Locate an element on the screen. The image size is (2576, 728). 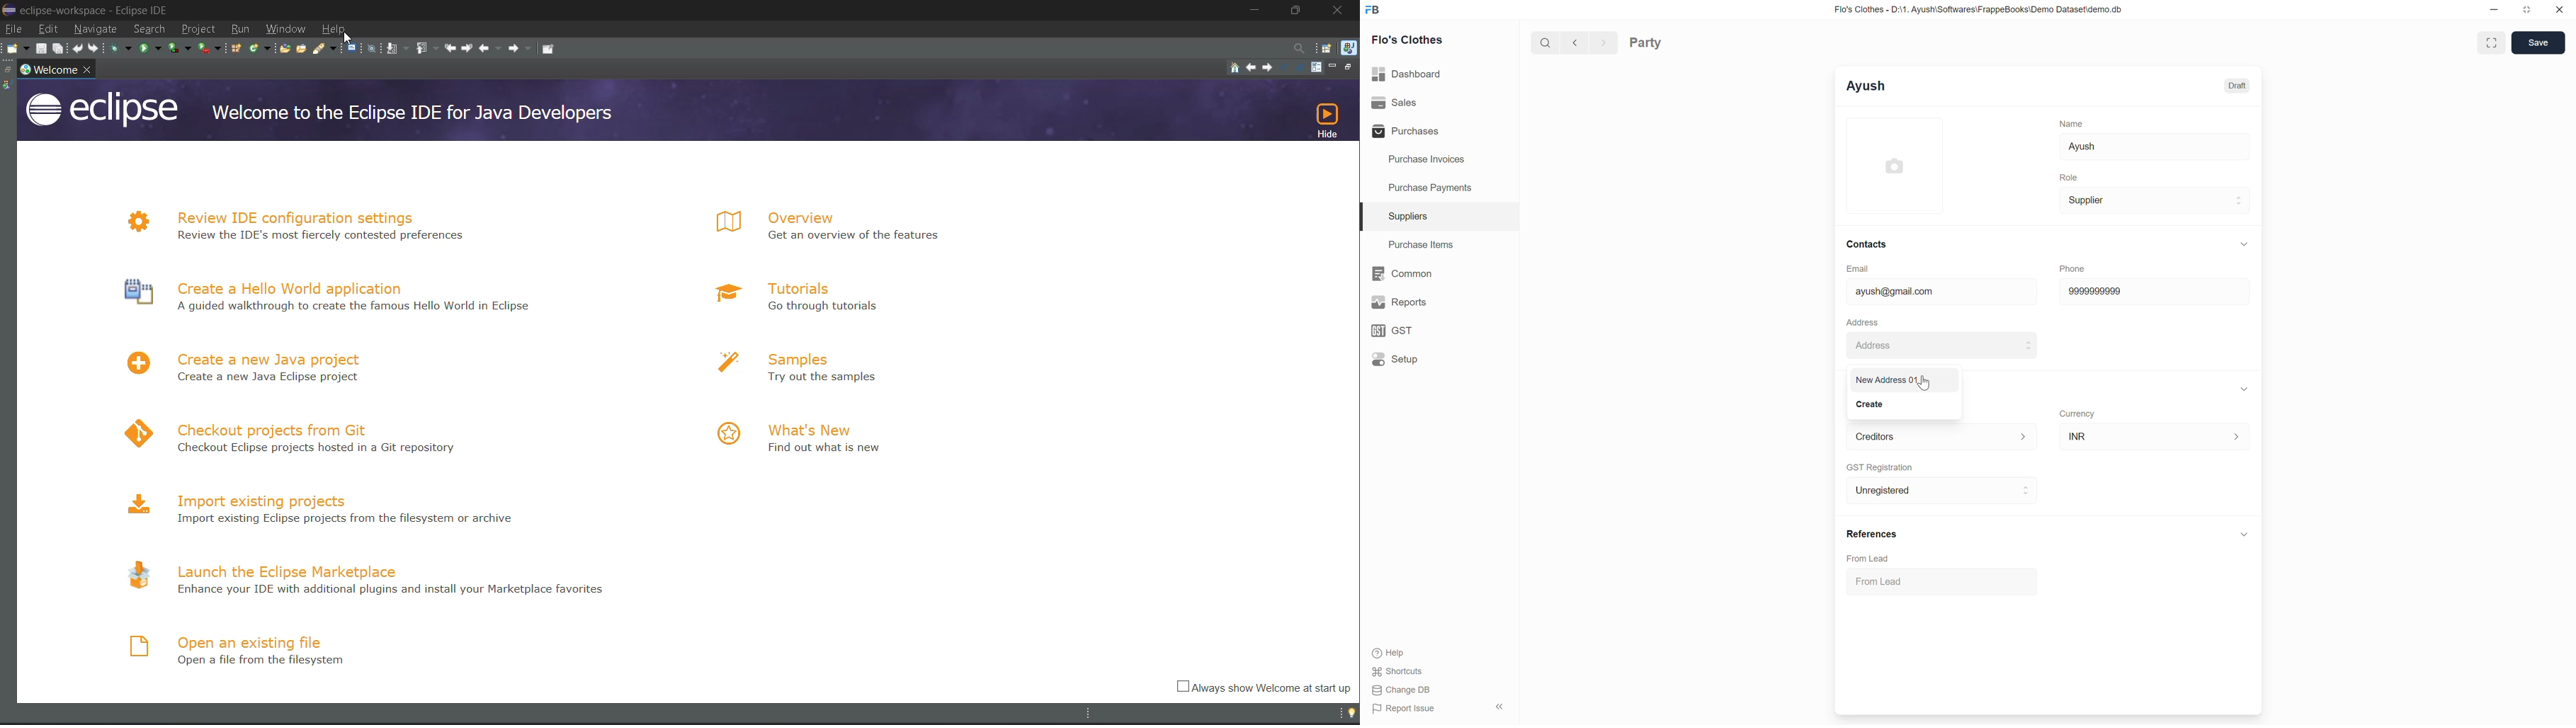
overview is located at coordinates (838, 213).